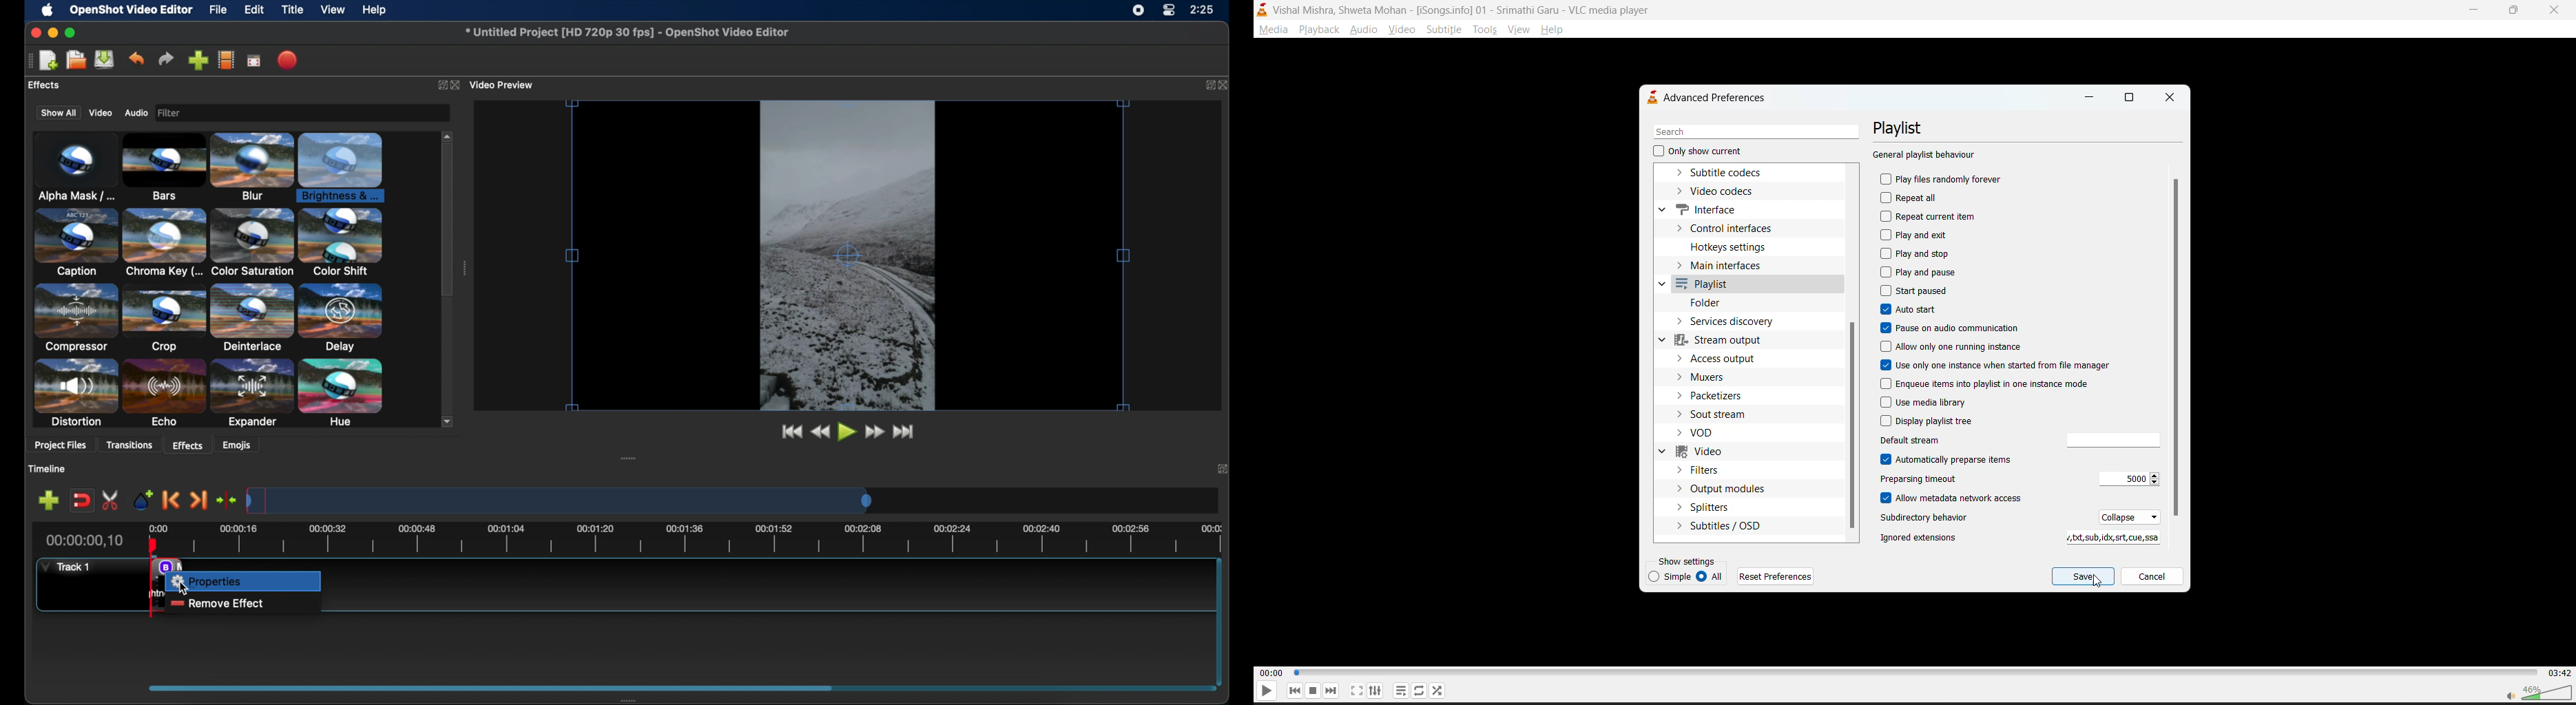 Image resolution: width=2576 pixels, height=728 pixels. What do you see at coordinates (165, 318) in the screenshot?
I see `crop` at bounding box center [165, 318].